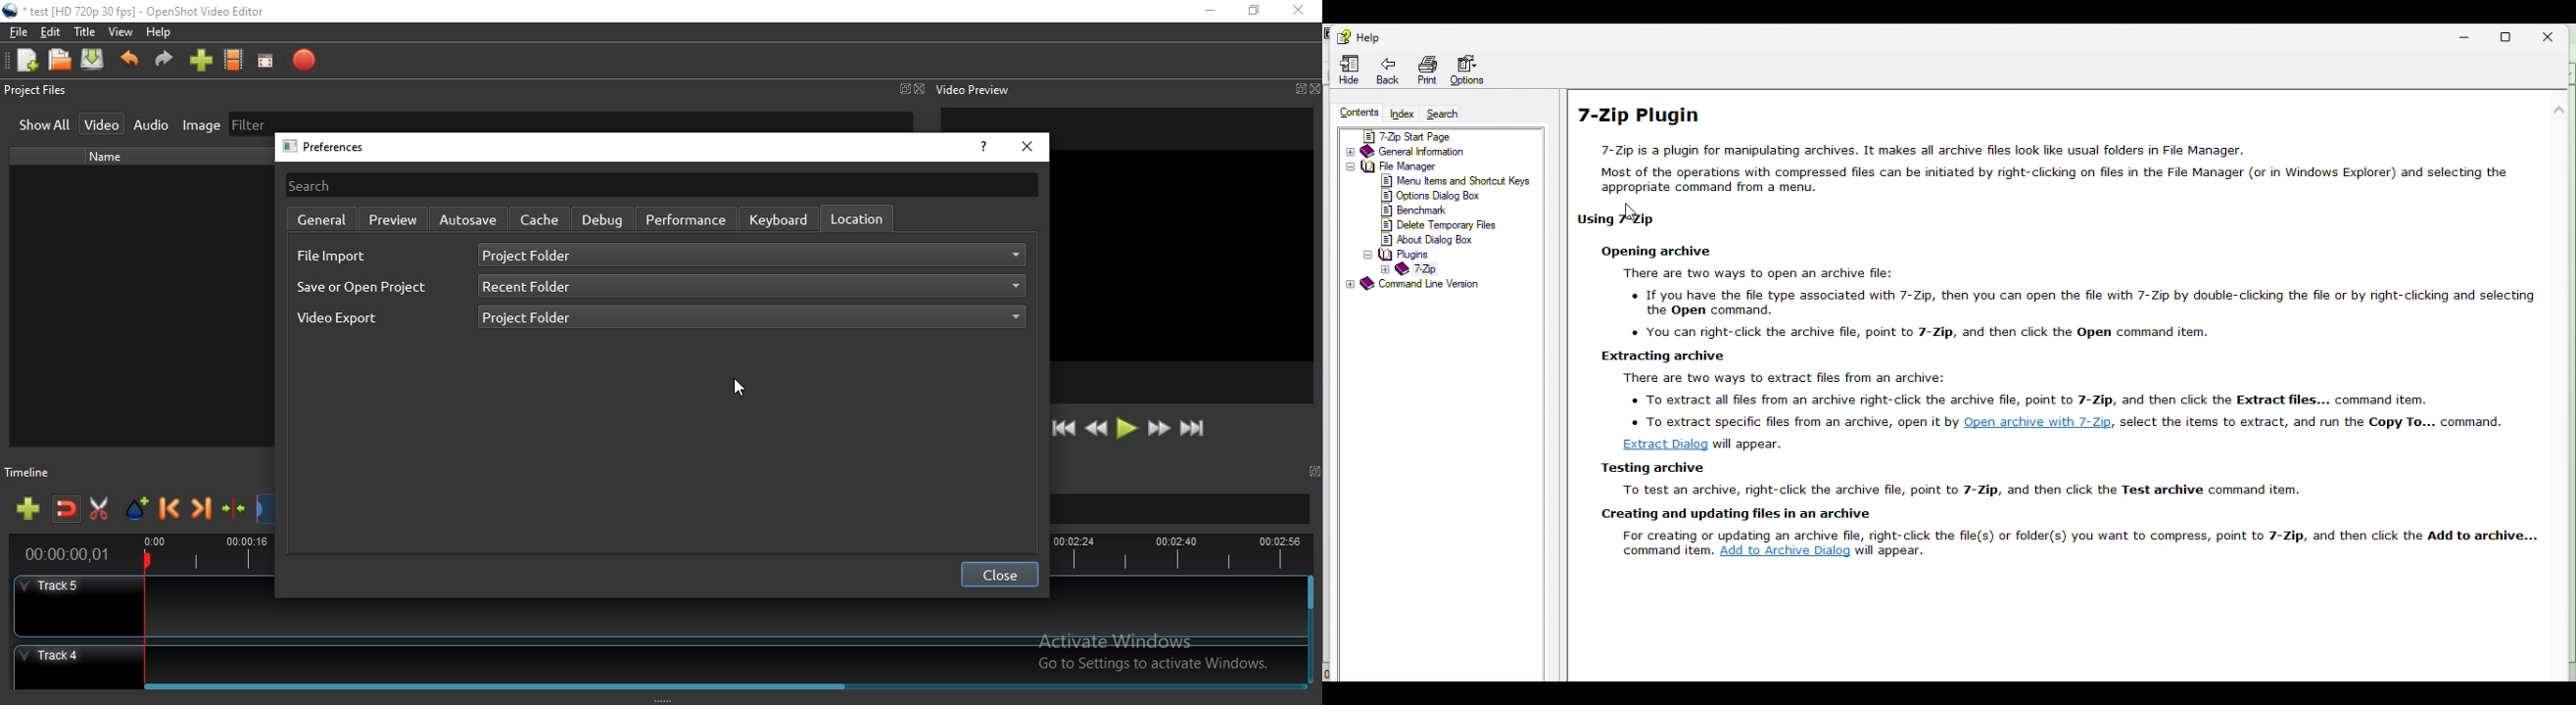 Image resolution: width=2576 pixels, height=728 pixels. Describe the element at coordinates (36, 92) in the screenshot. I see `Project files` at that location.